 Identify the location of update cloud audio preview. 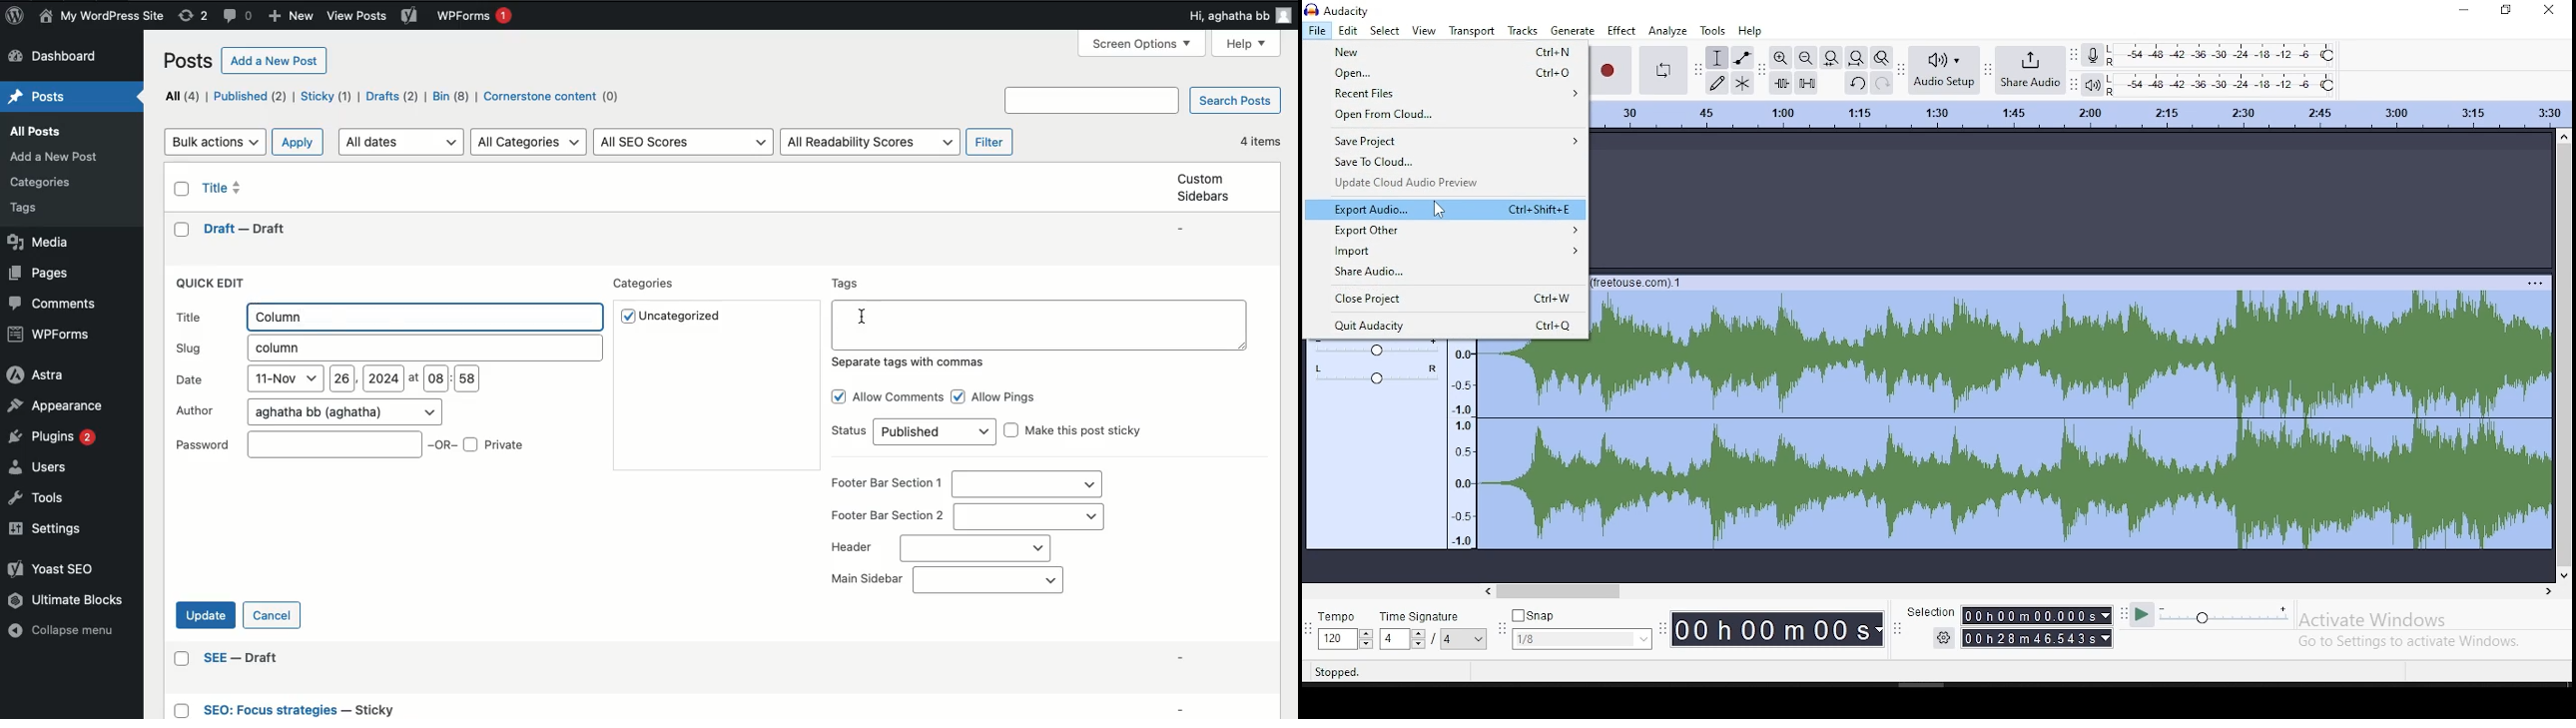
(1446, 184).